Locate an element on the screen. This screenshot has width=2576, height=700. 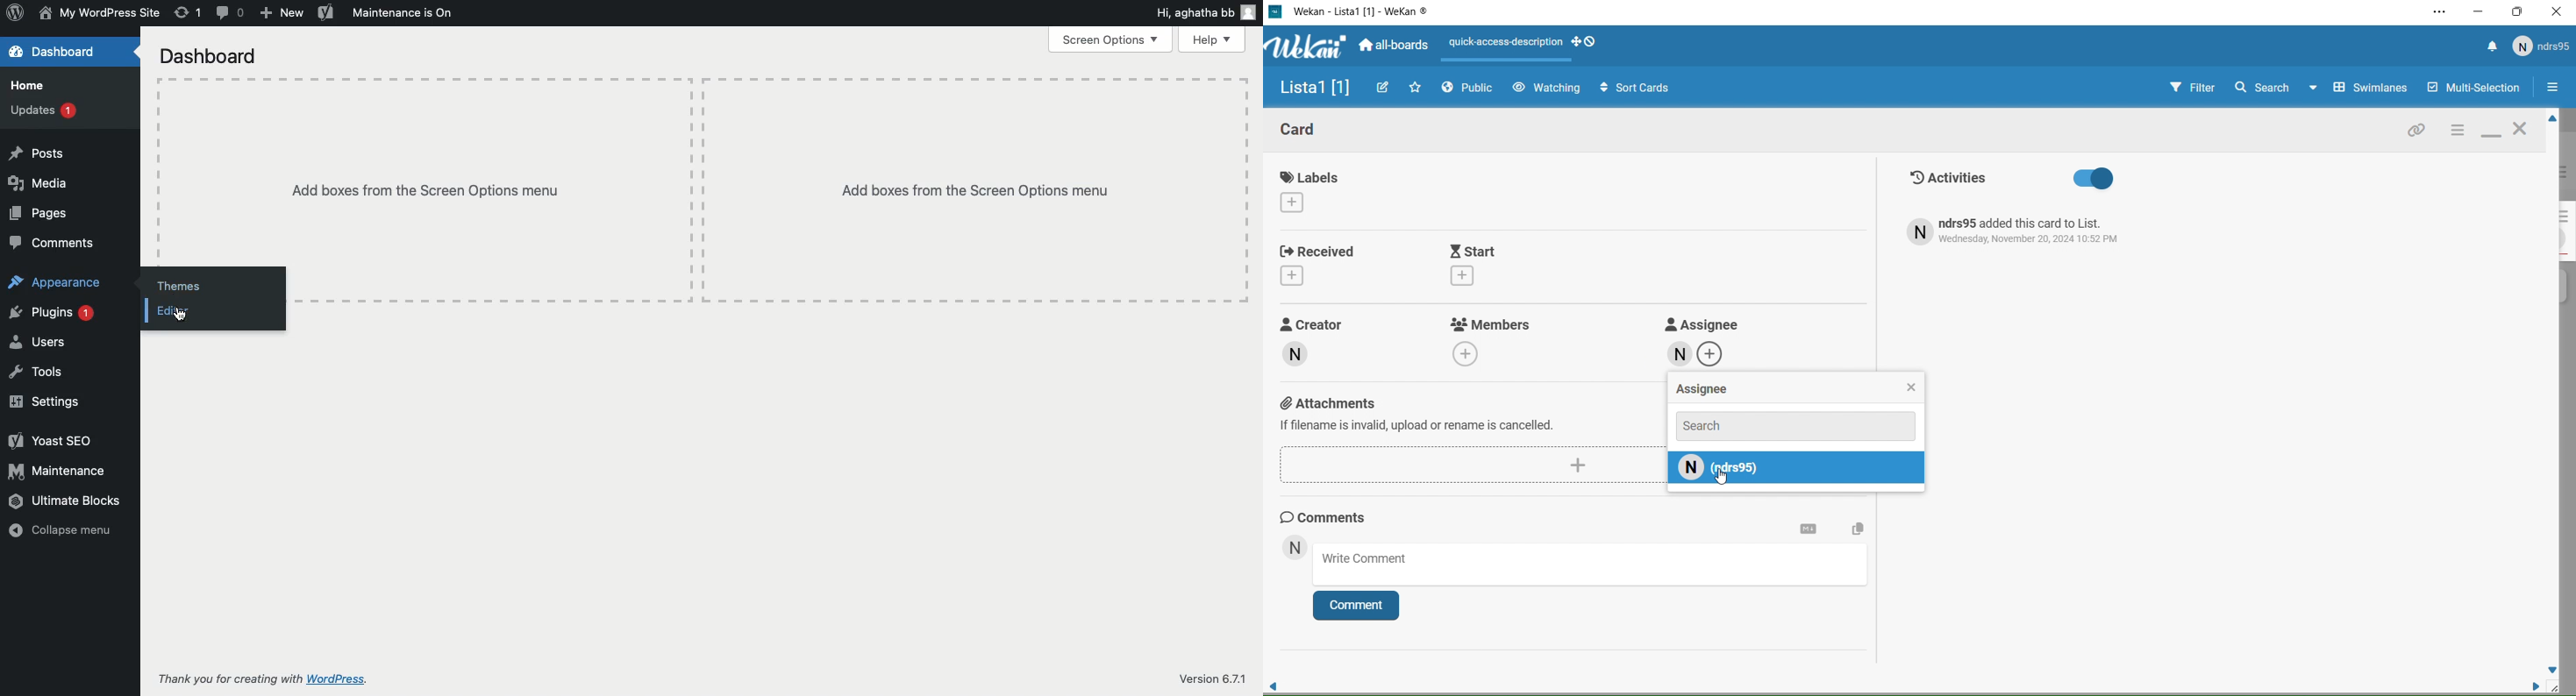
Hi user is located at coordinates (1207, 15).